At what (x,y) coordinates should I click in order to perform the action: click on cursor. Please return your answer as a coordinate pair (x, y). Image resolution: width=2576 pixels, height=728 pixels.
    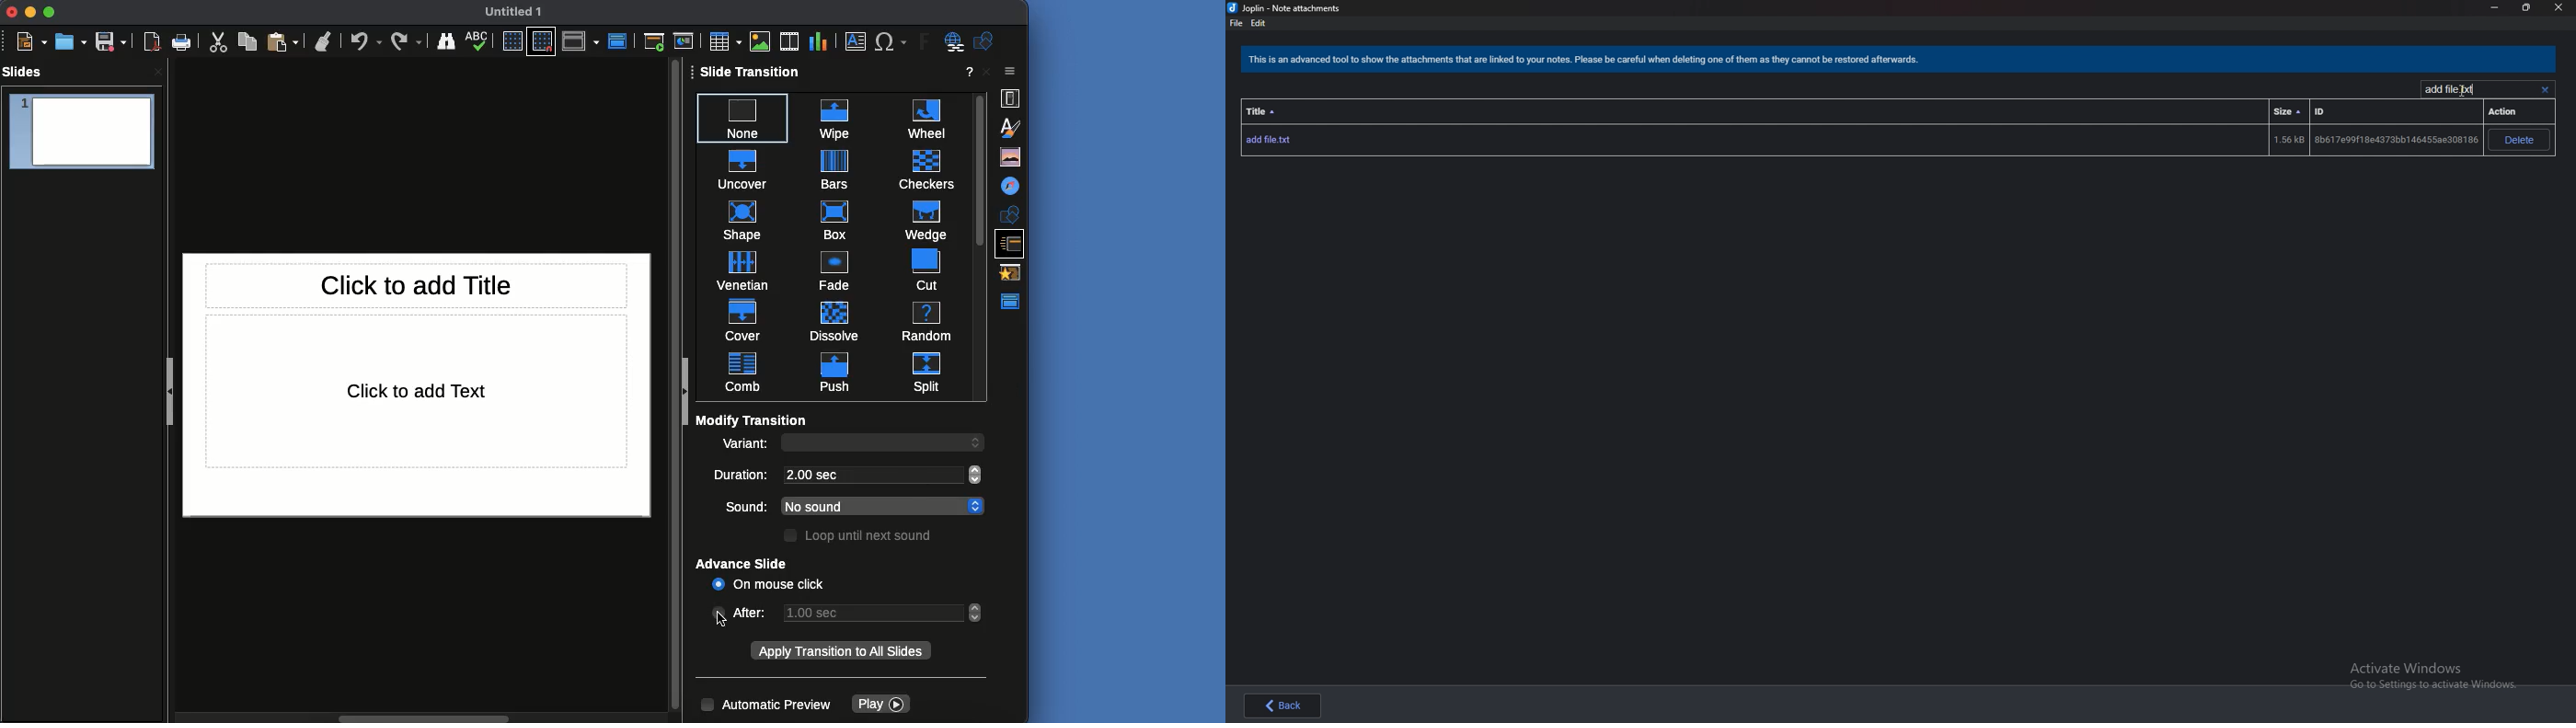
    Looking at the image, I should click on (724, 619).